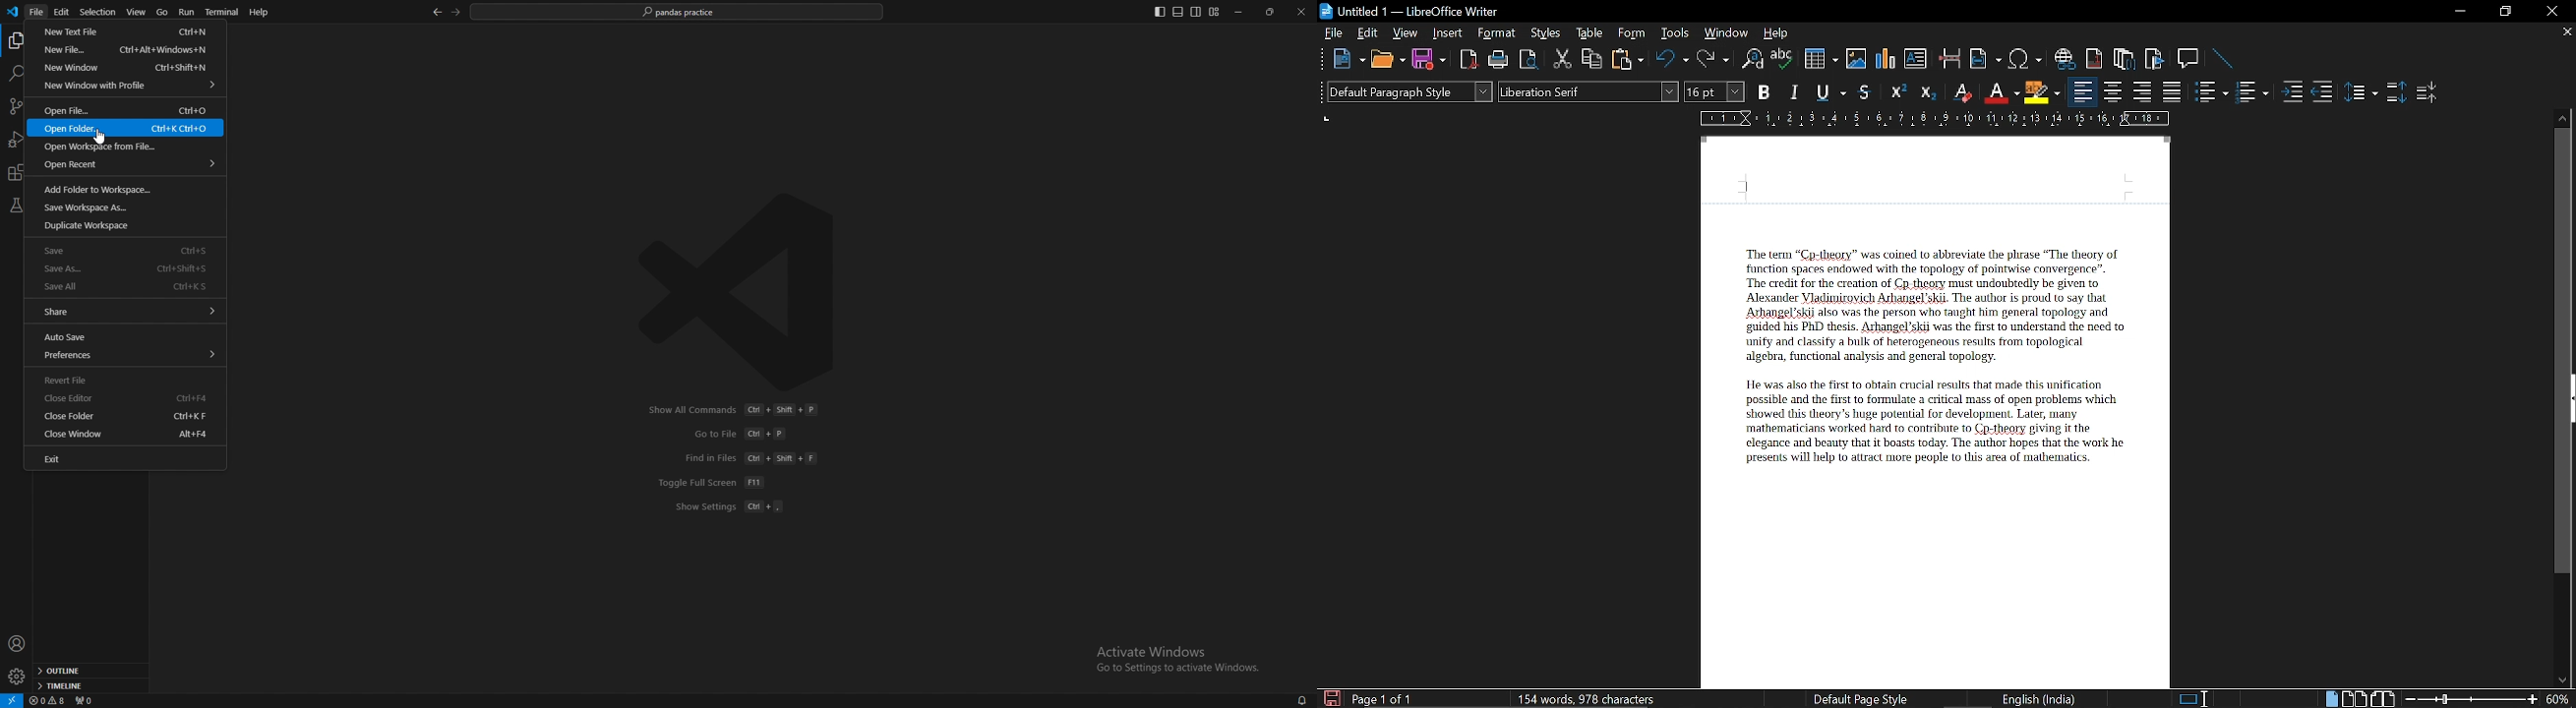 This screenshot has width=2576, height=728. Describe the element at coordinates (2564, 32) in the screenshot. I see `Close current tab` at that location.